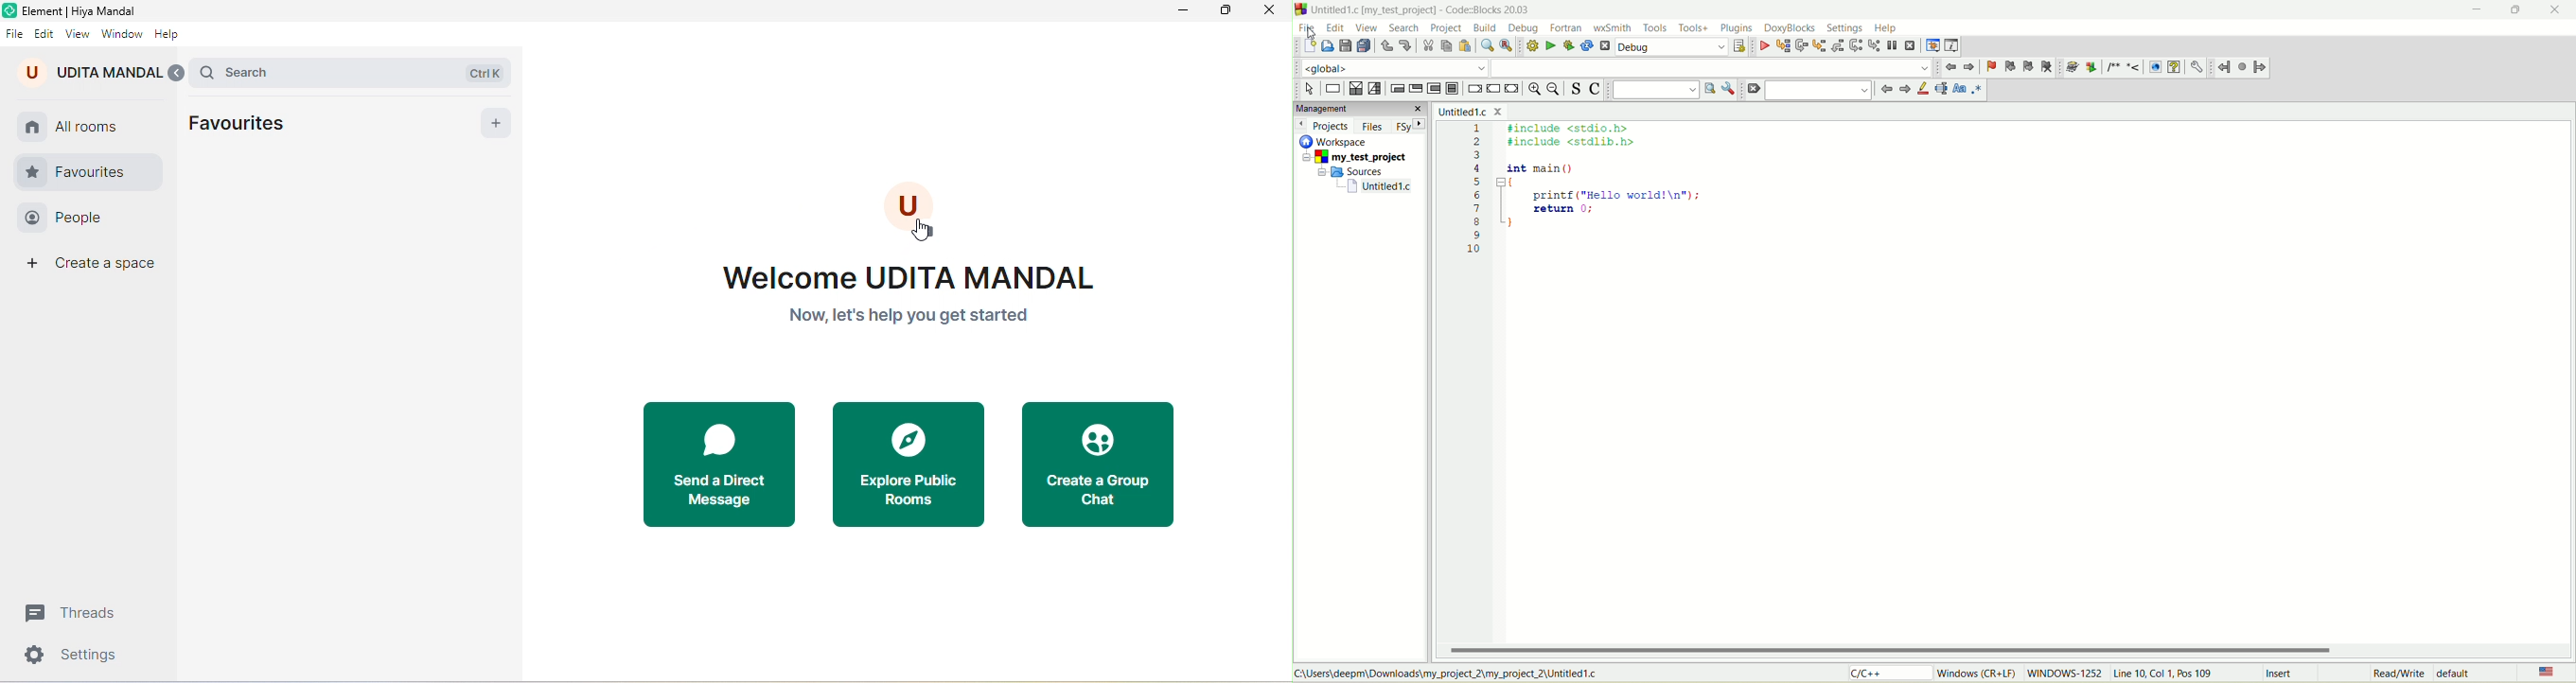  Describe the element at coordinates (1268, 13) in the screenshot. I see `close` at that location.